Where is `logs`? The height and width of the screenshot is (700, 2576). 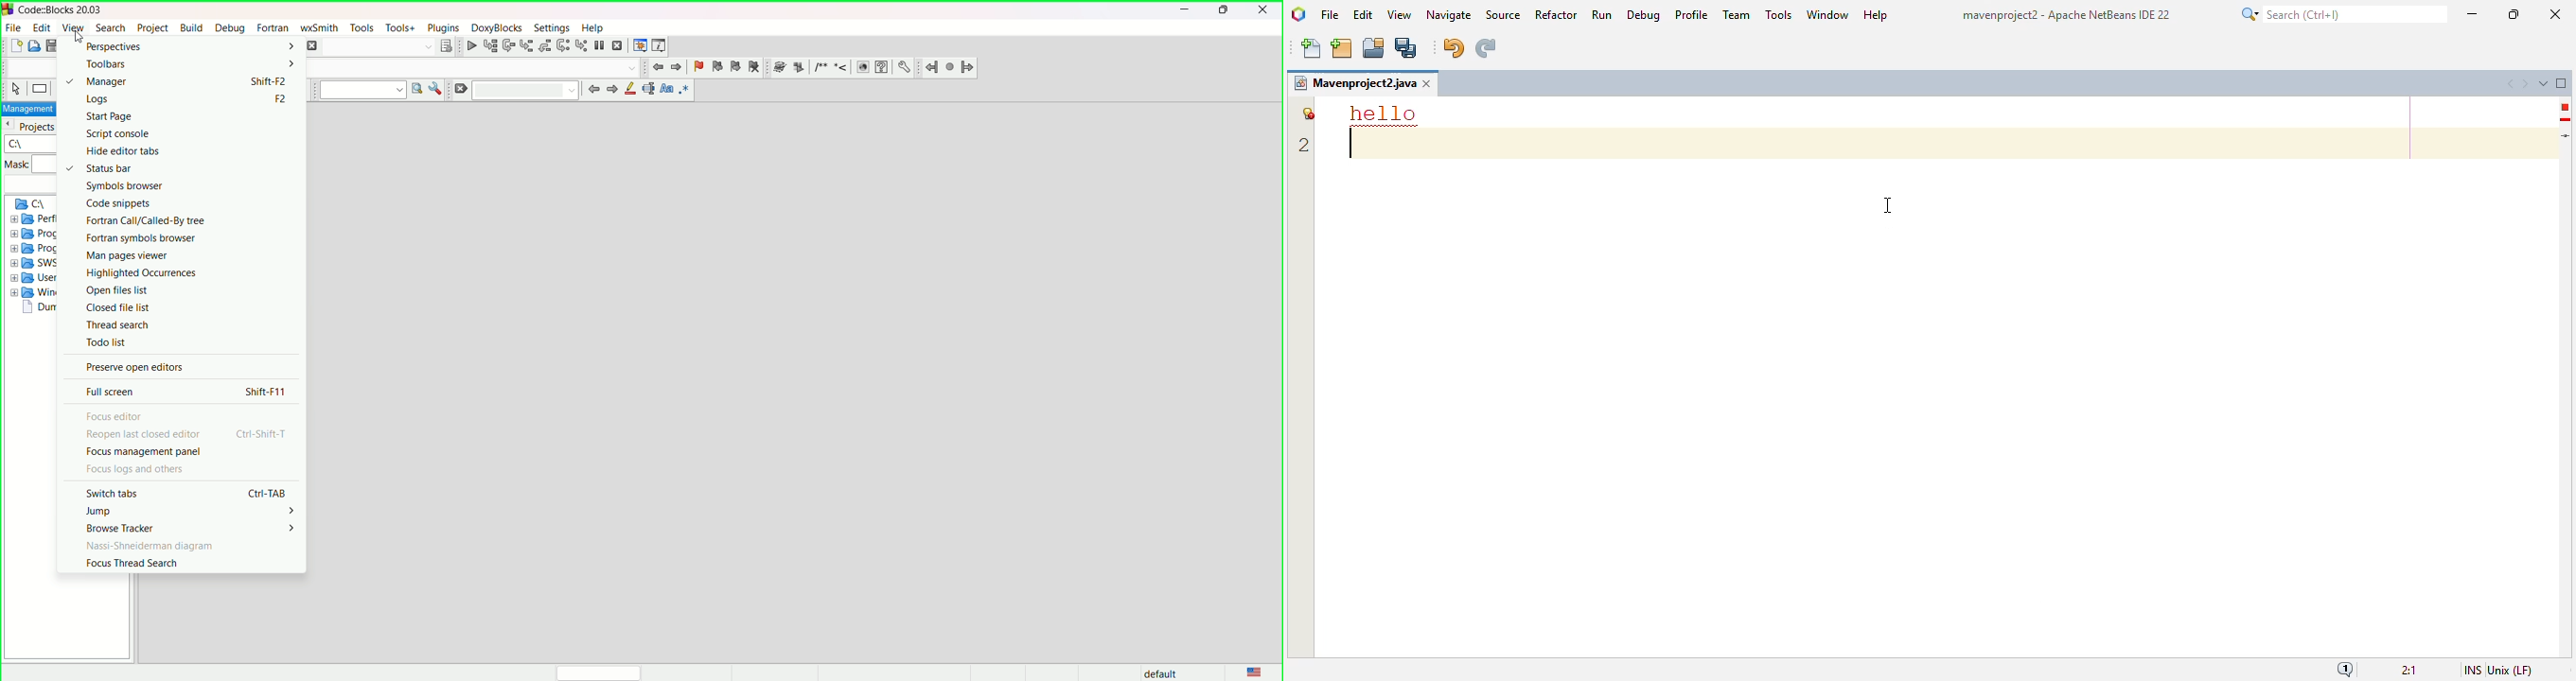
logs is located at coordinates (94, 99).